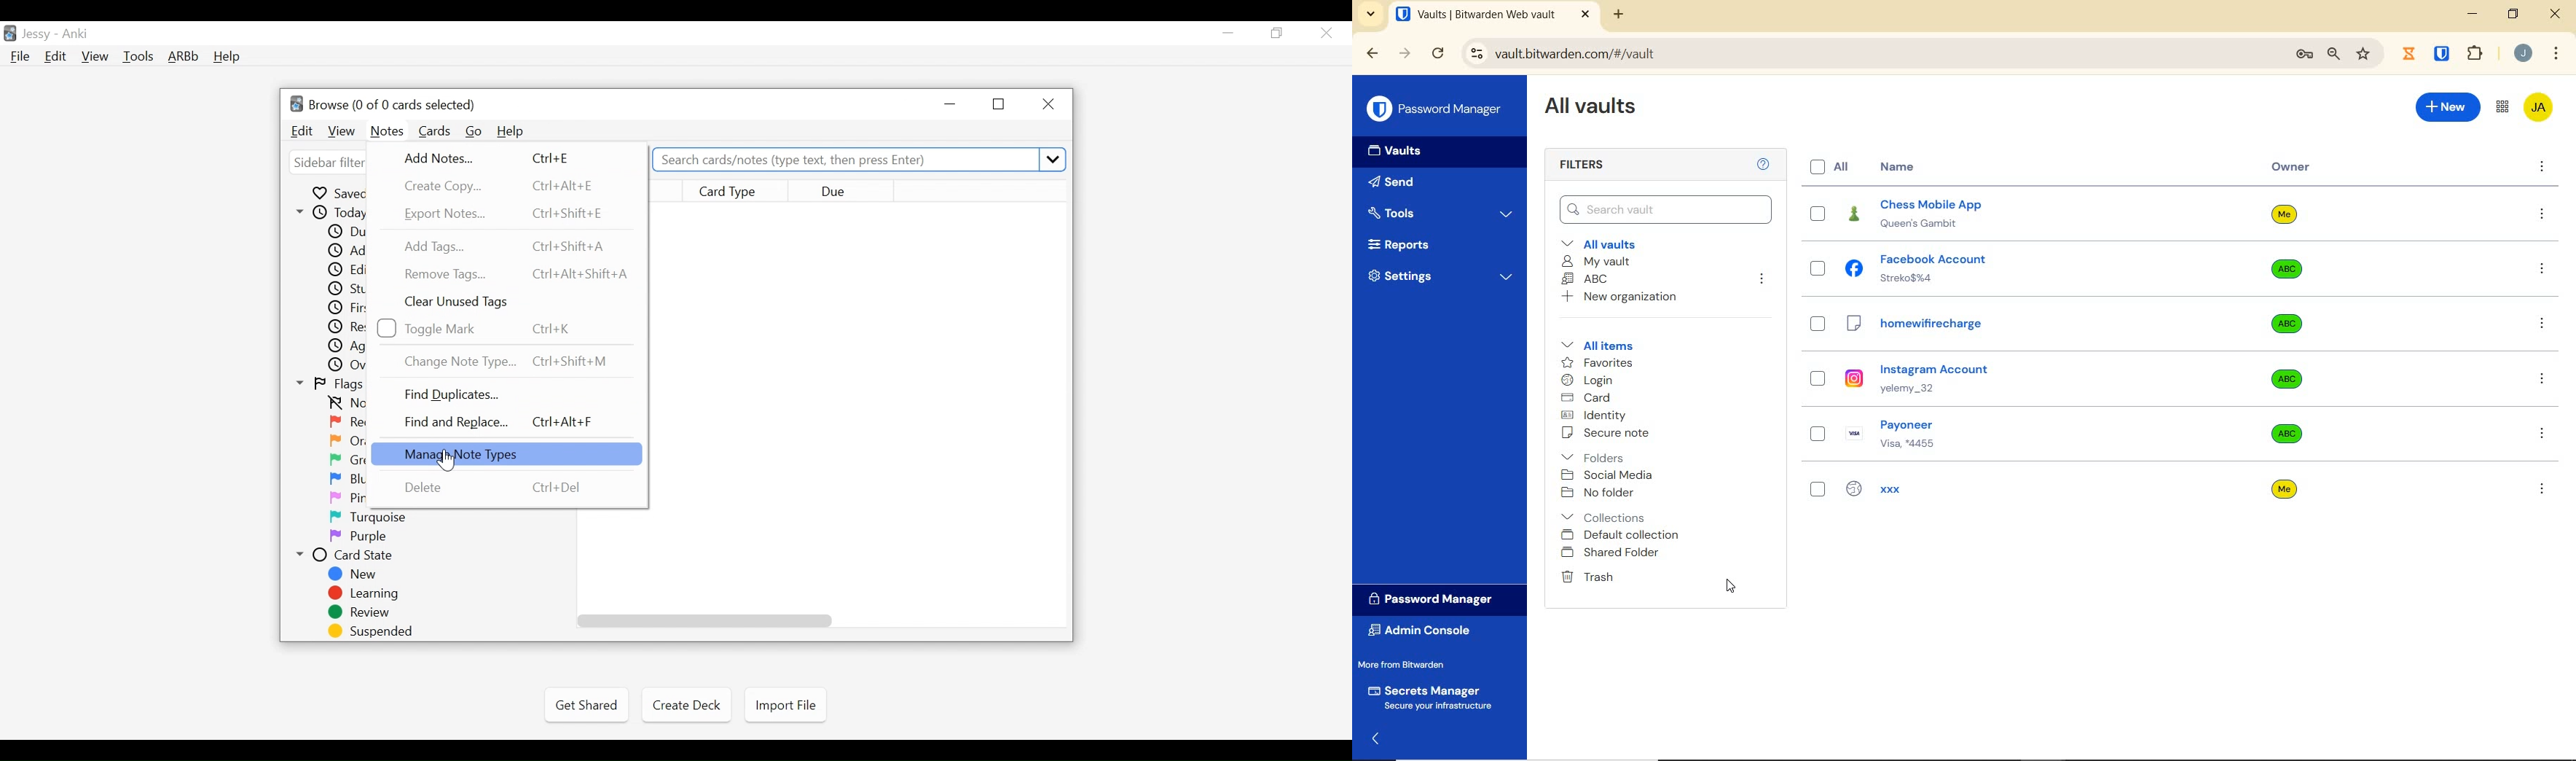 The height and width of the screenshot is (784, 2576). What do you see at coordinates (705, 621) in the screenshot?
I see `Horizontal Scroll bar` at bounding box center [705, 621].